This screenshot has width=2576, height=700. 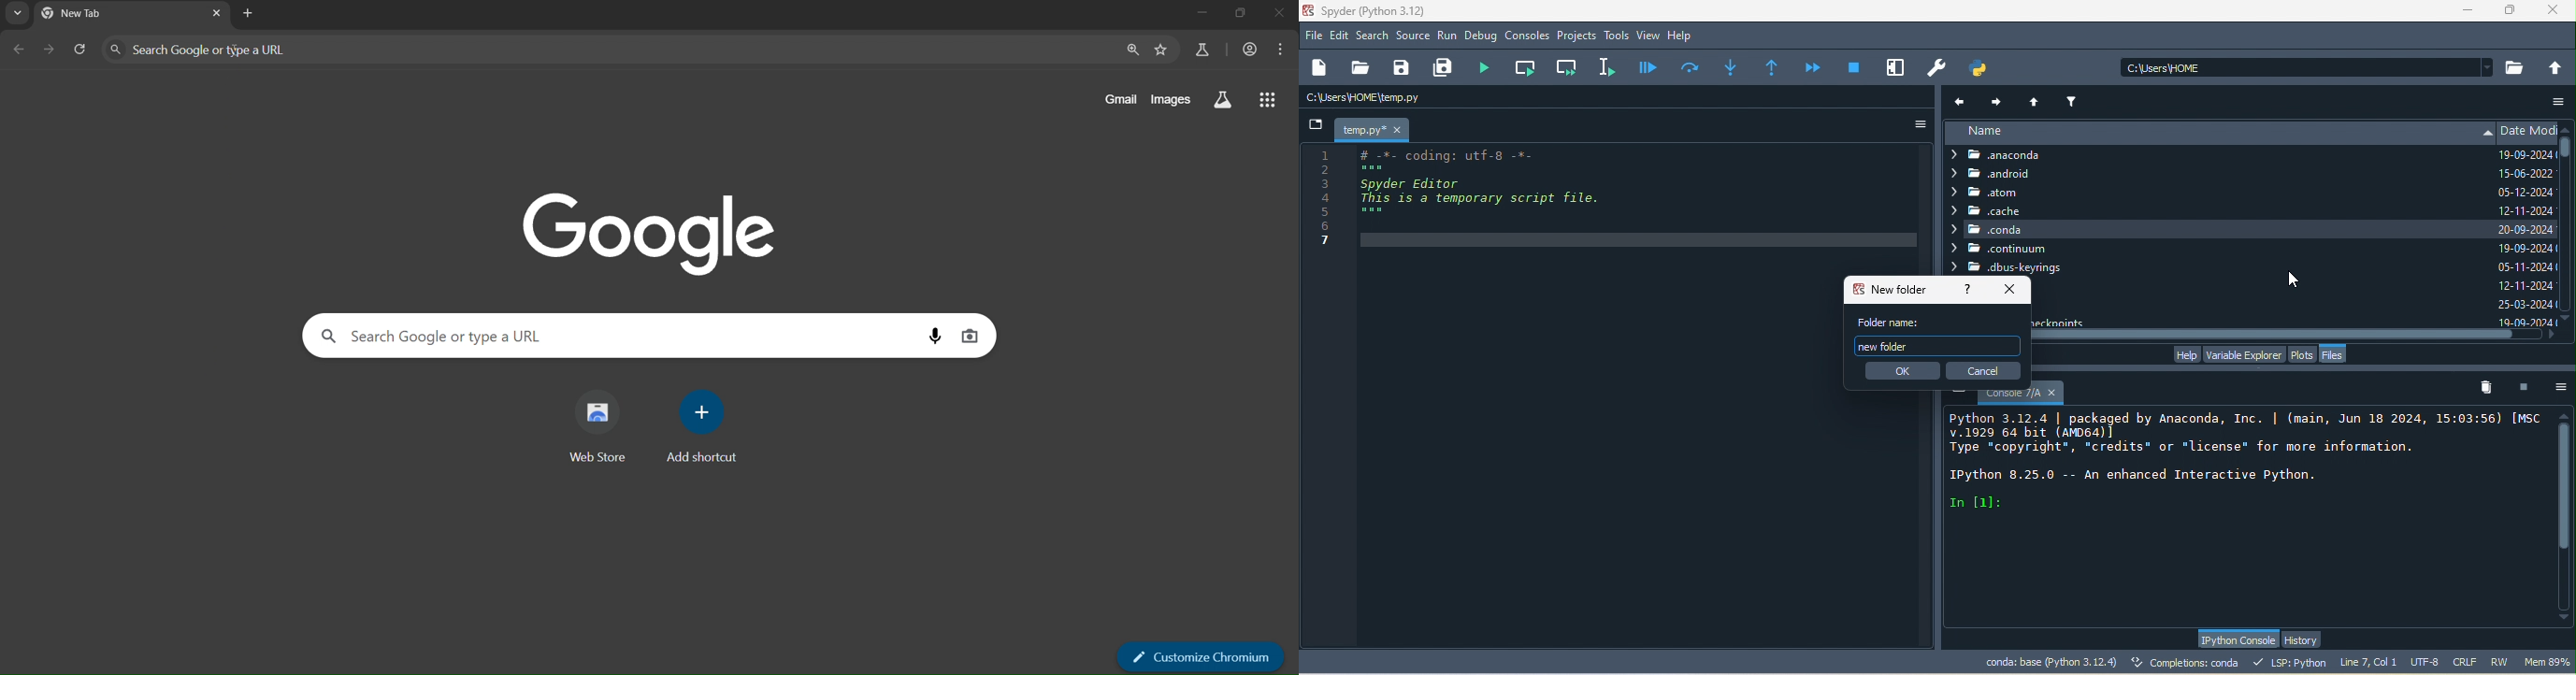 What do you see at coordinates (78, 47) in the screenshot?
I see `reload page` at bounding box center [78, 47].